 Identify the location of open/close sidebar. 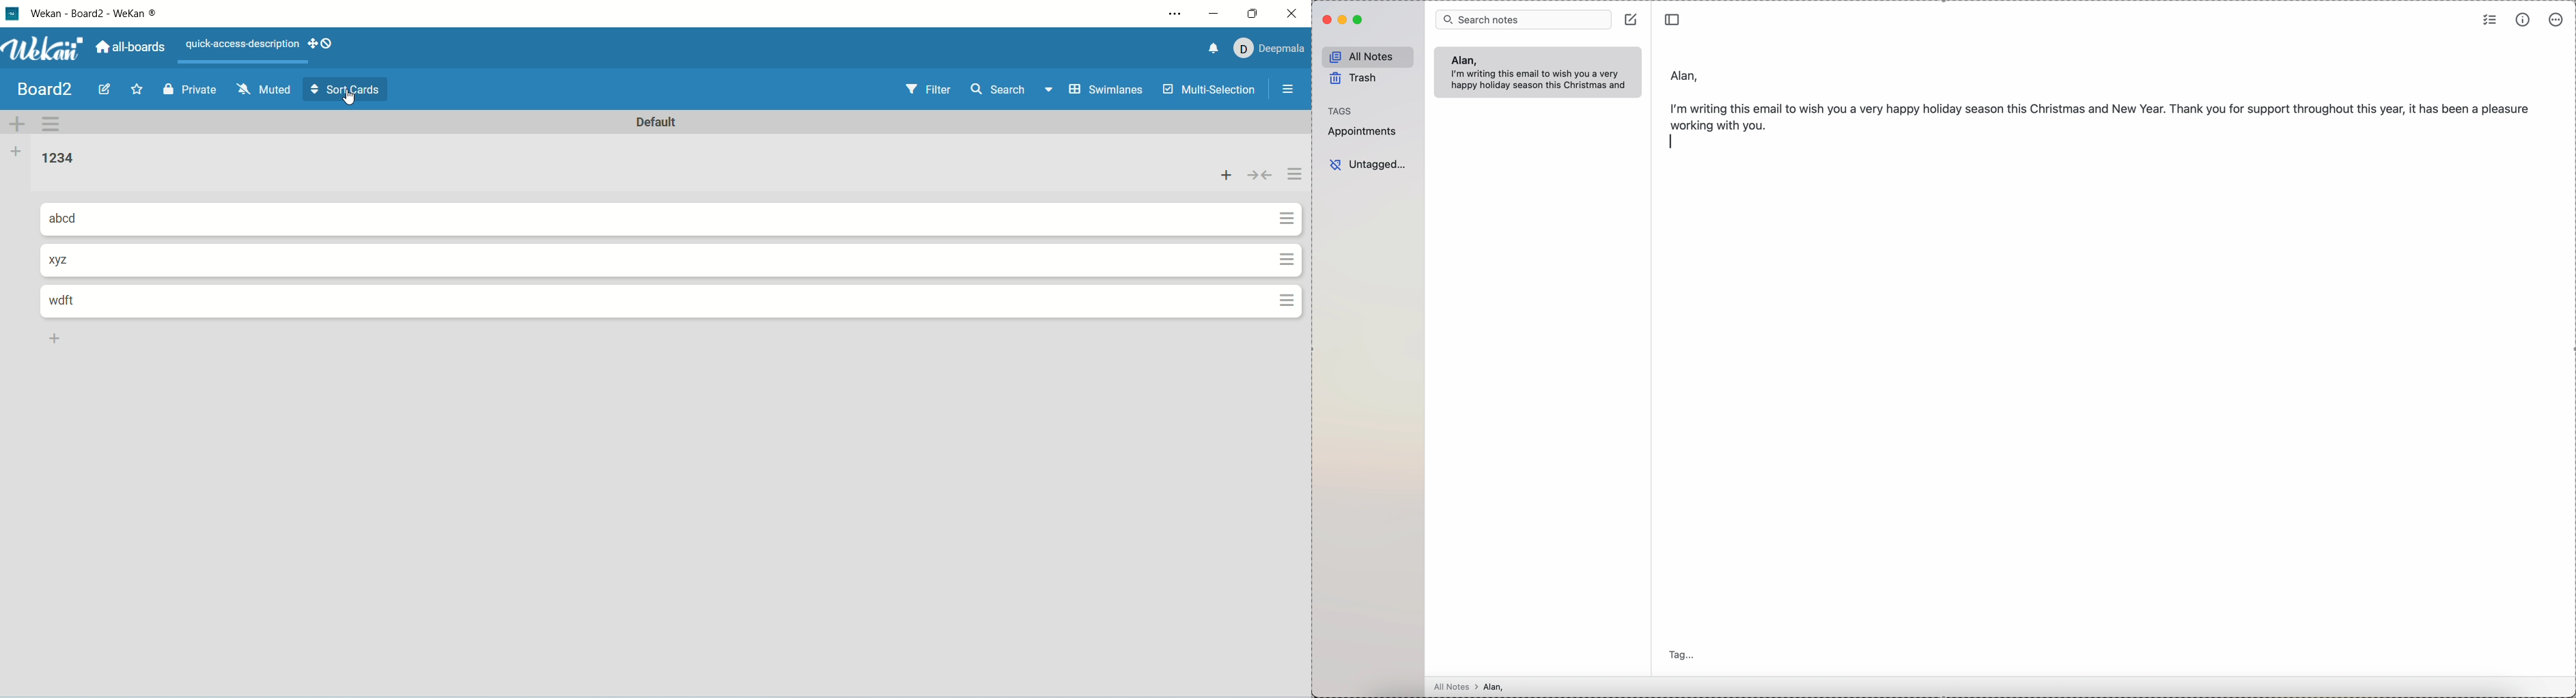
(1289, 89).